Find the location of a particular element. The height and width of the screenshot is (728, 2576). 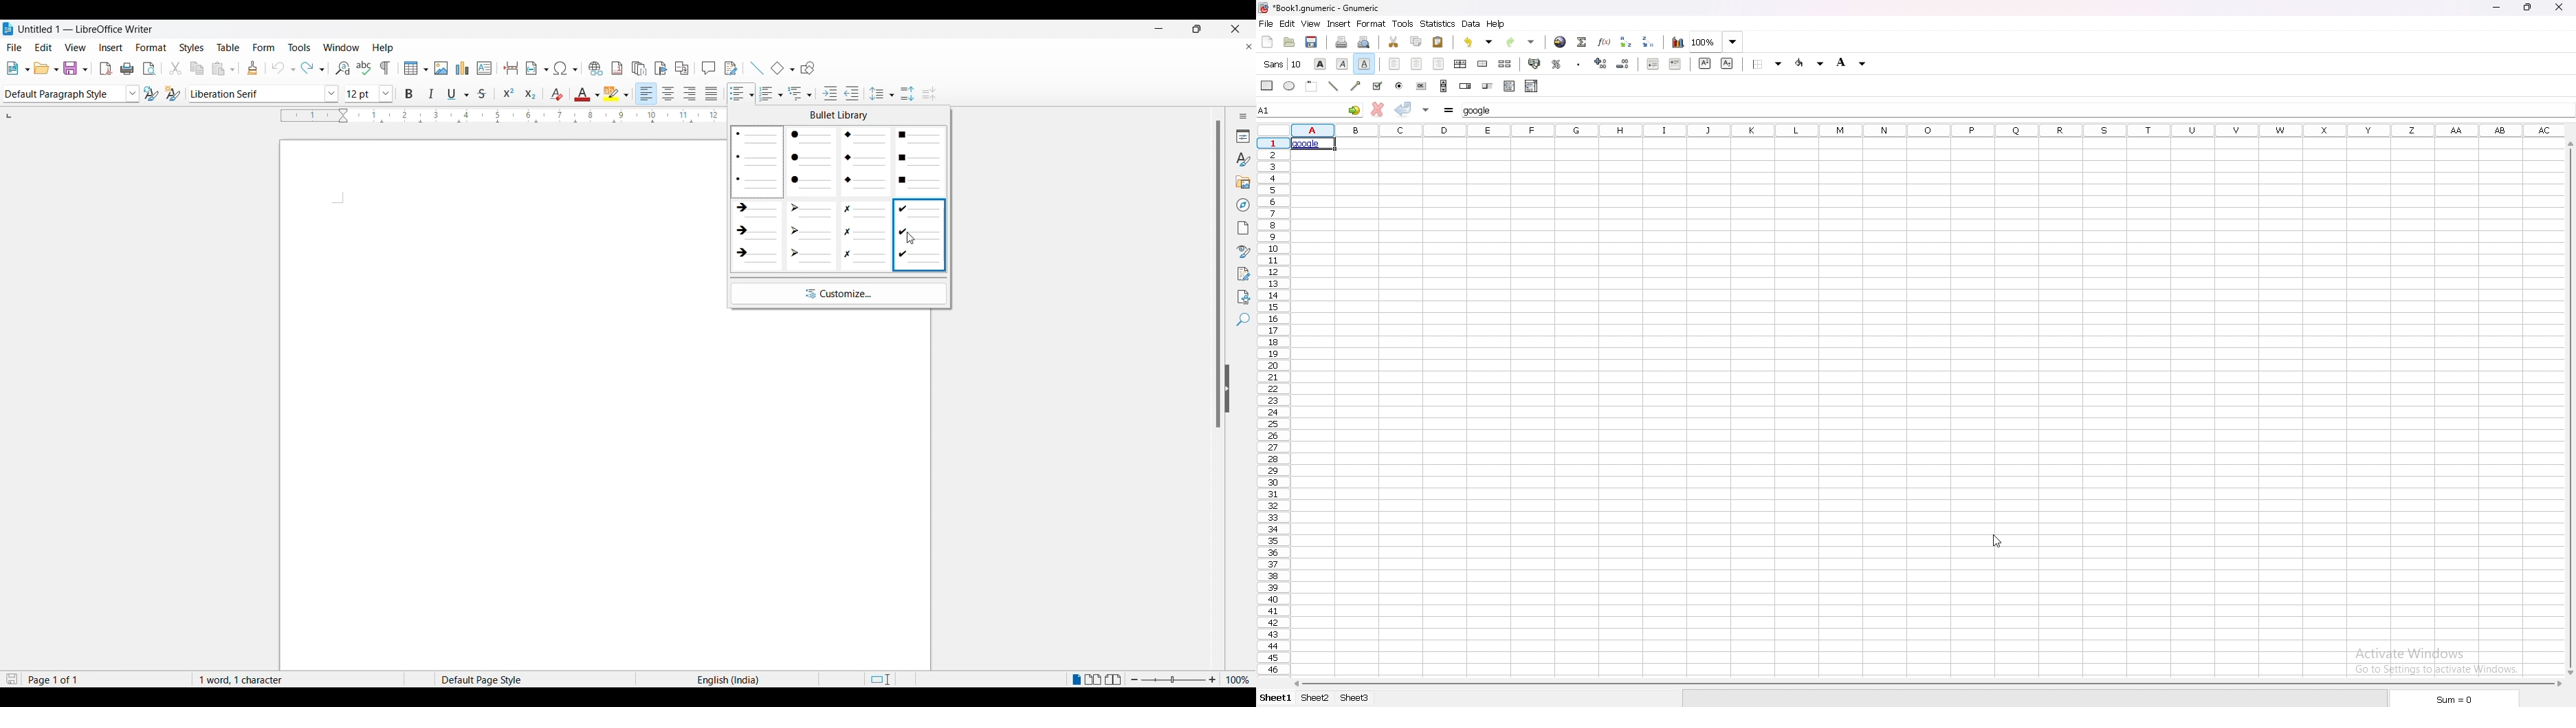

Sidebar settings is located at coordinates (1241, 114).